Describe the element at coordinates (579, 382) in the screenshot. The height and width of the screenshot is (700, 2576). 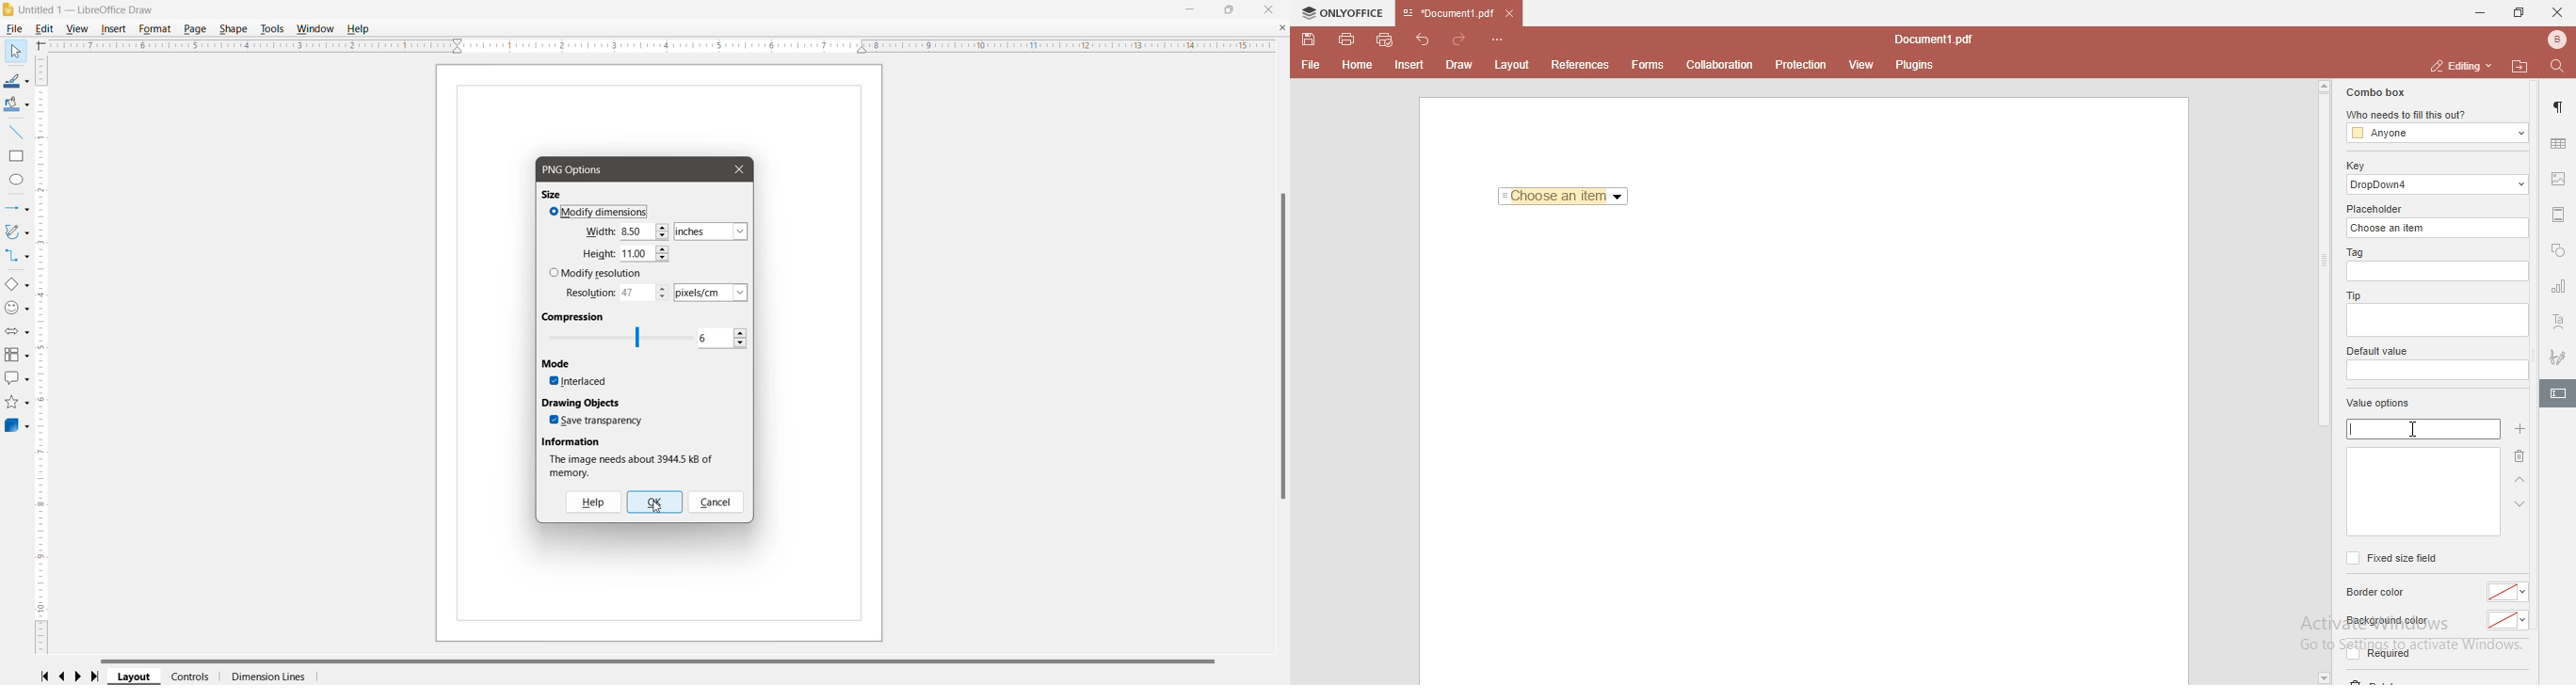
I see `Interlaced - click to enable/disable` at that location.